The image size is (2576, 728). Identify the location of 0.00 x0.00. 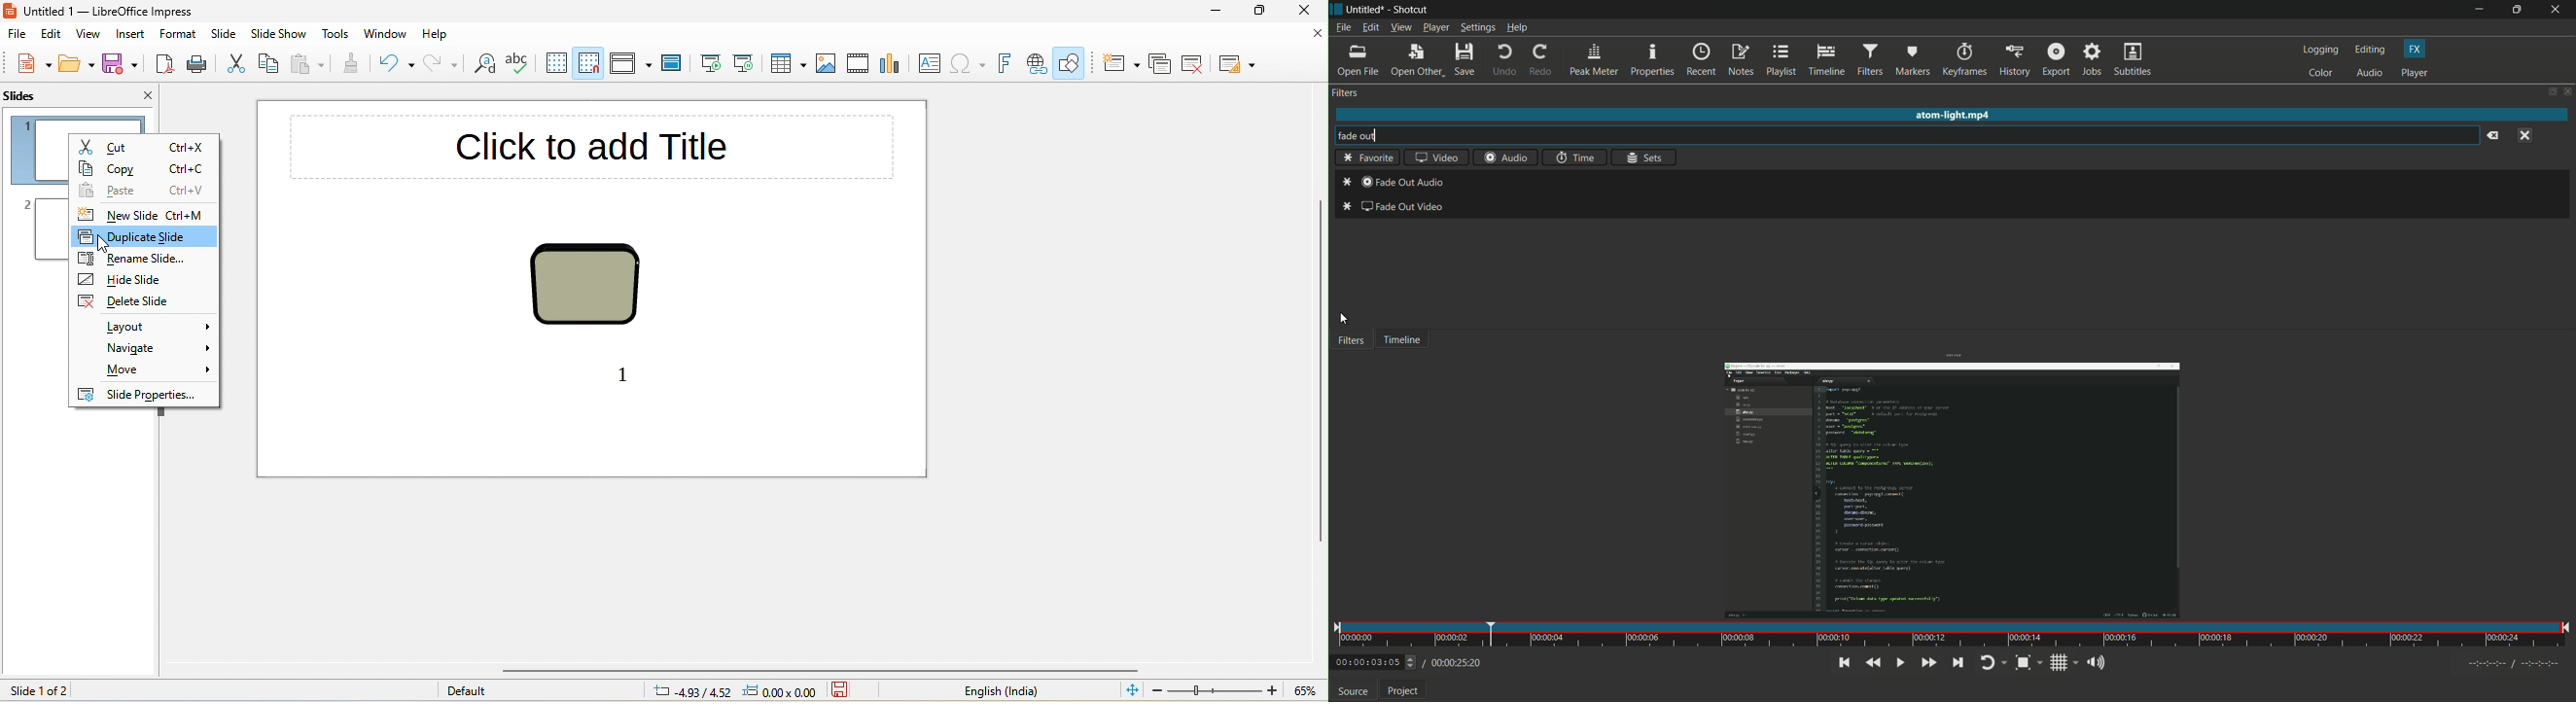
(783, 691).